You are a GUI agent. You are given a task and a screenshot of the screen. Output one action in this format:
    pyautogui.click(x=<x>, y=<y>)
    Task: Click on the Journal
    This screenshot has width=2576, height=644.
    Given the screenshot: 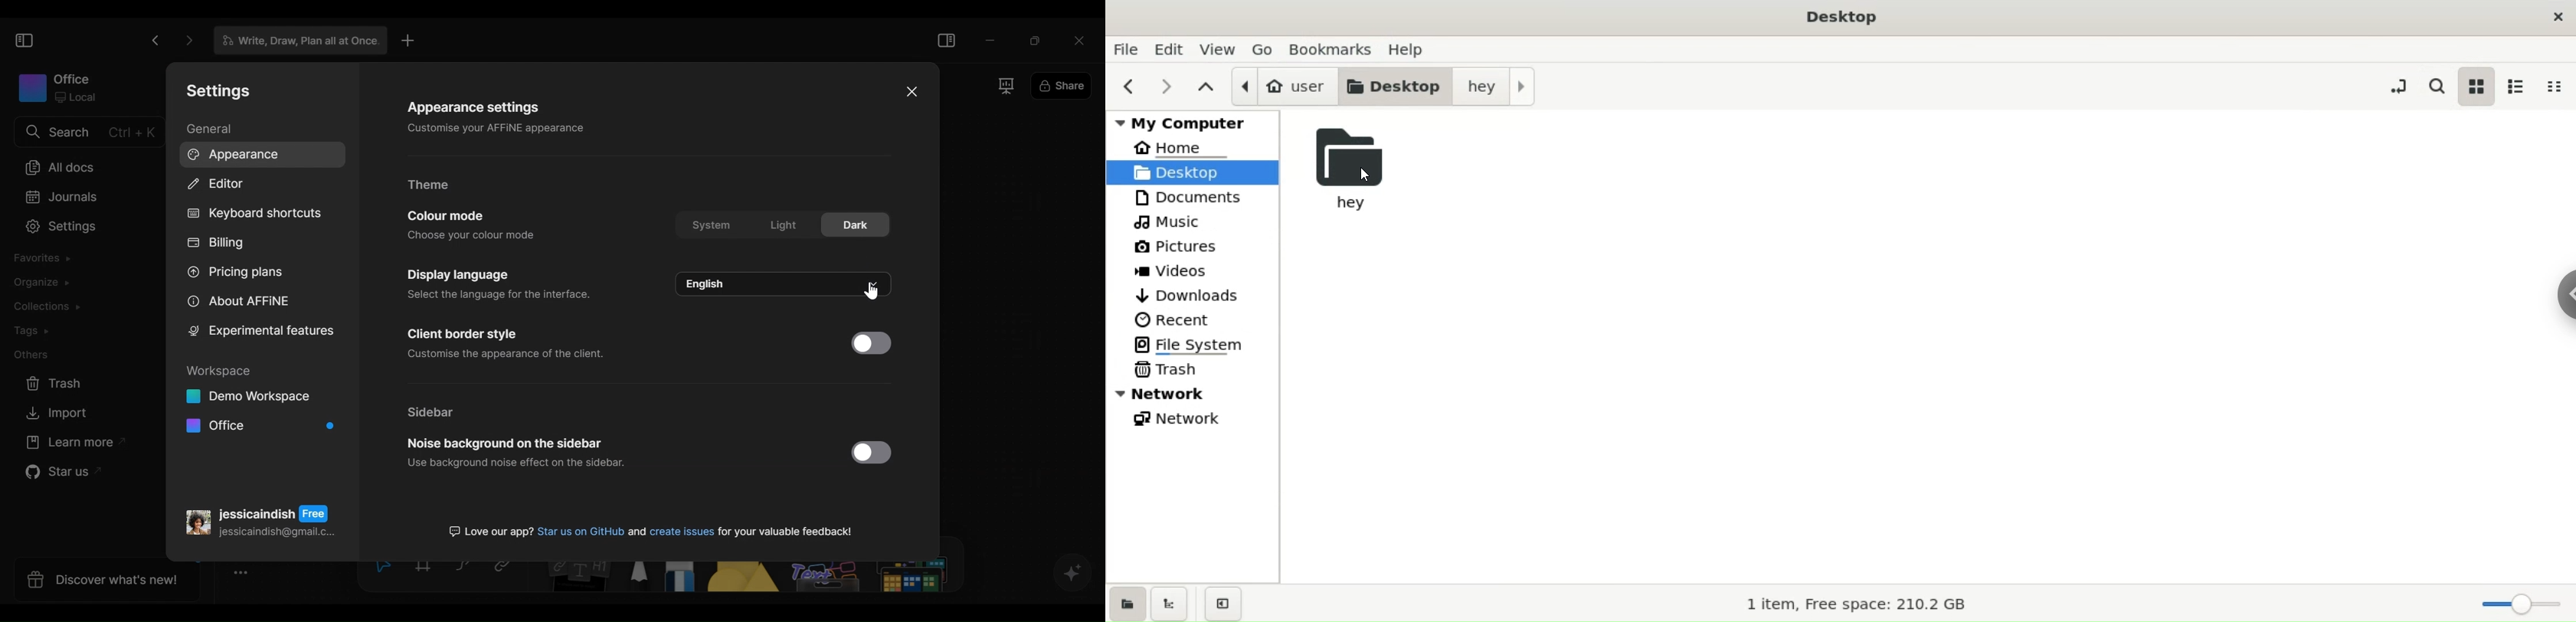 What is the action you would take?
    pyautogui.click(x=58, y=198)
    